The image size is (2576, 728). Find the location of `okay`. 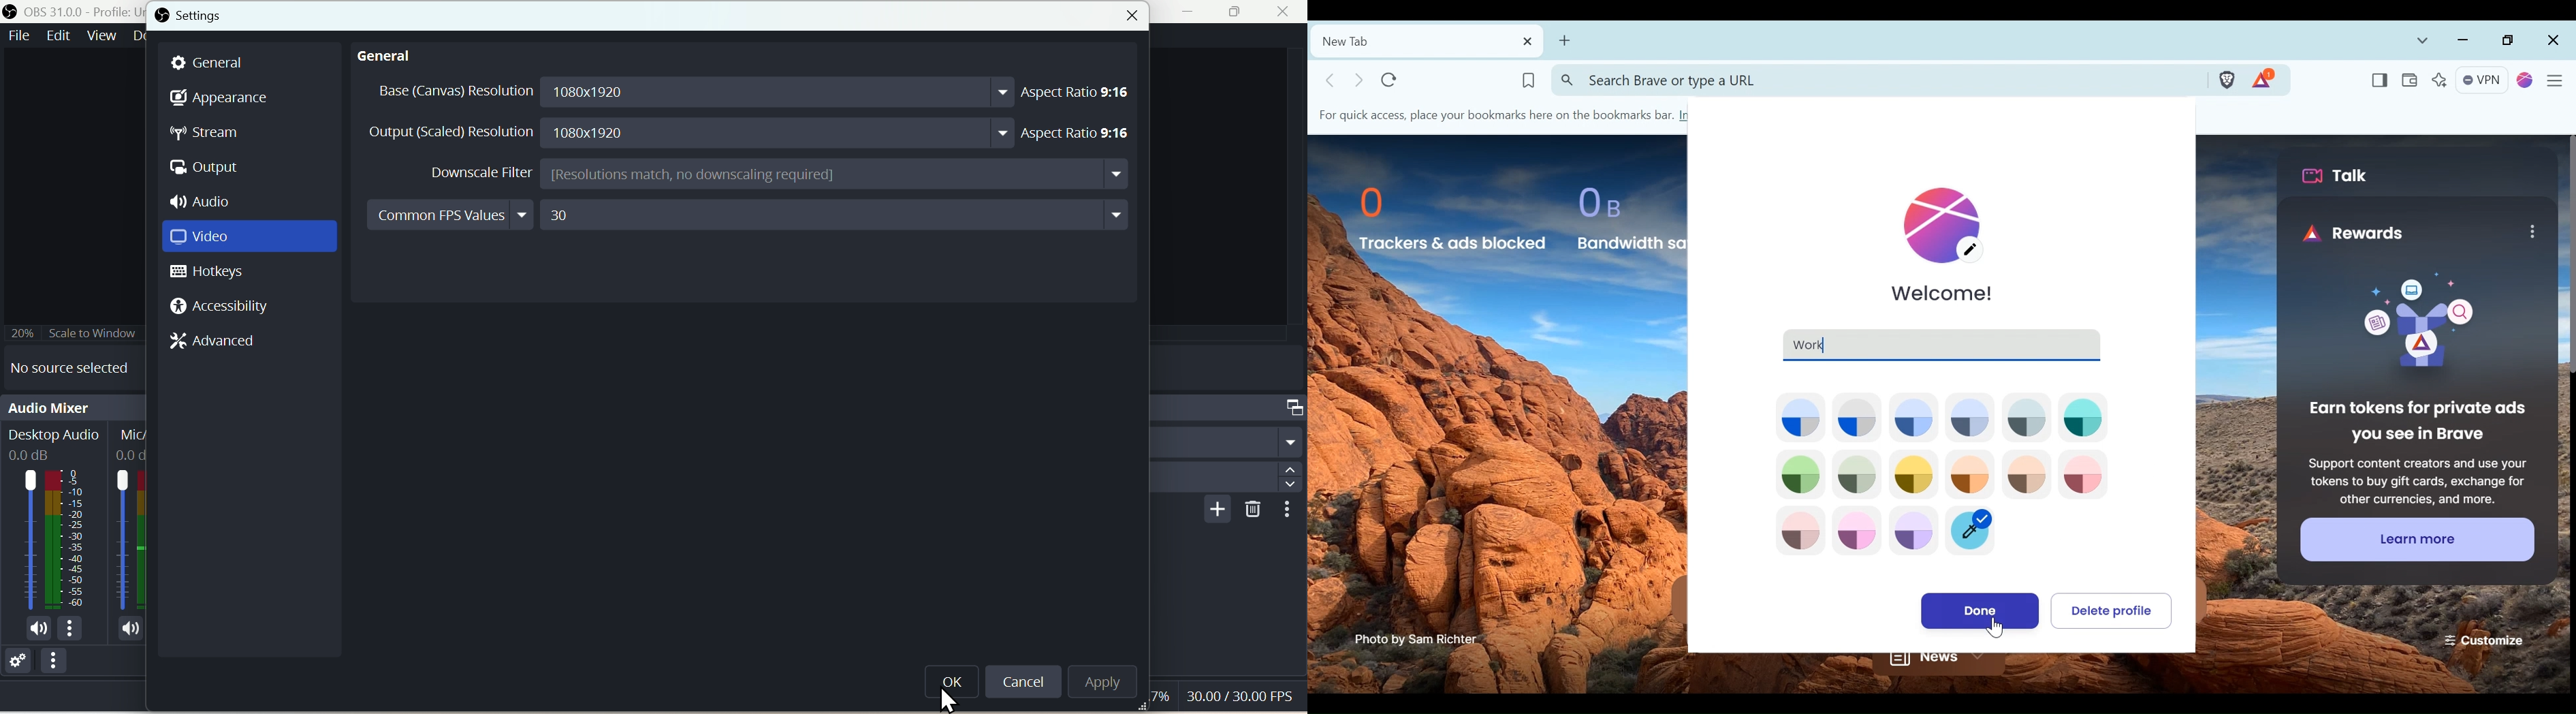

okay is located at coordinates (954, 688).